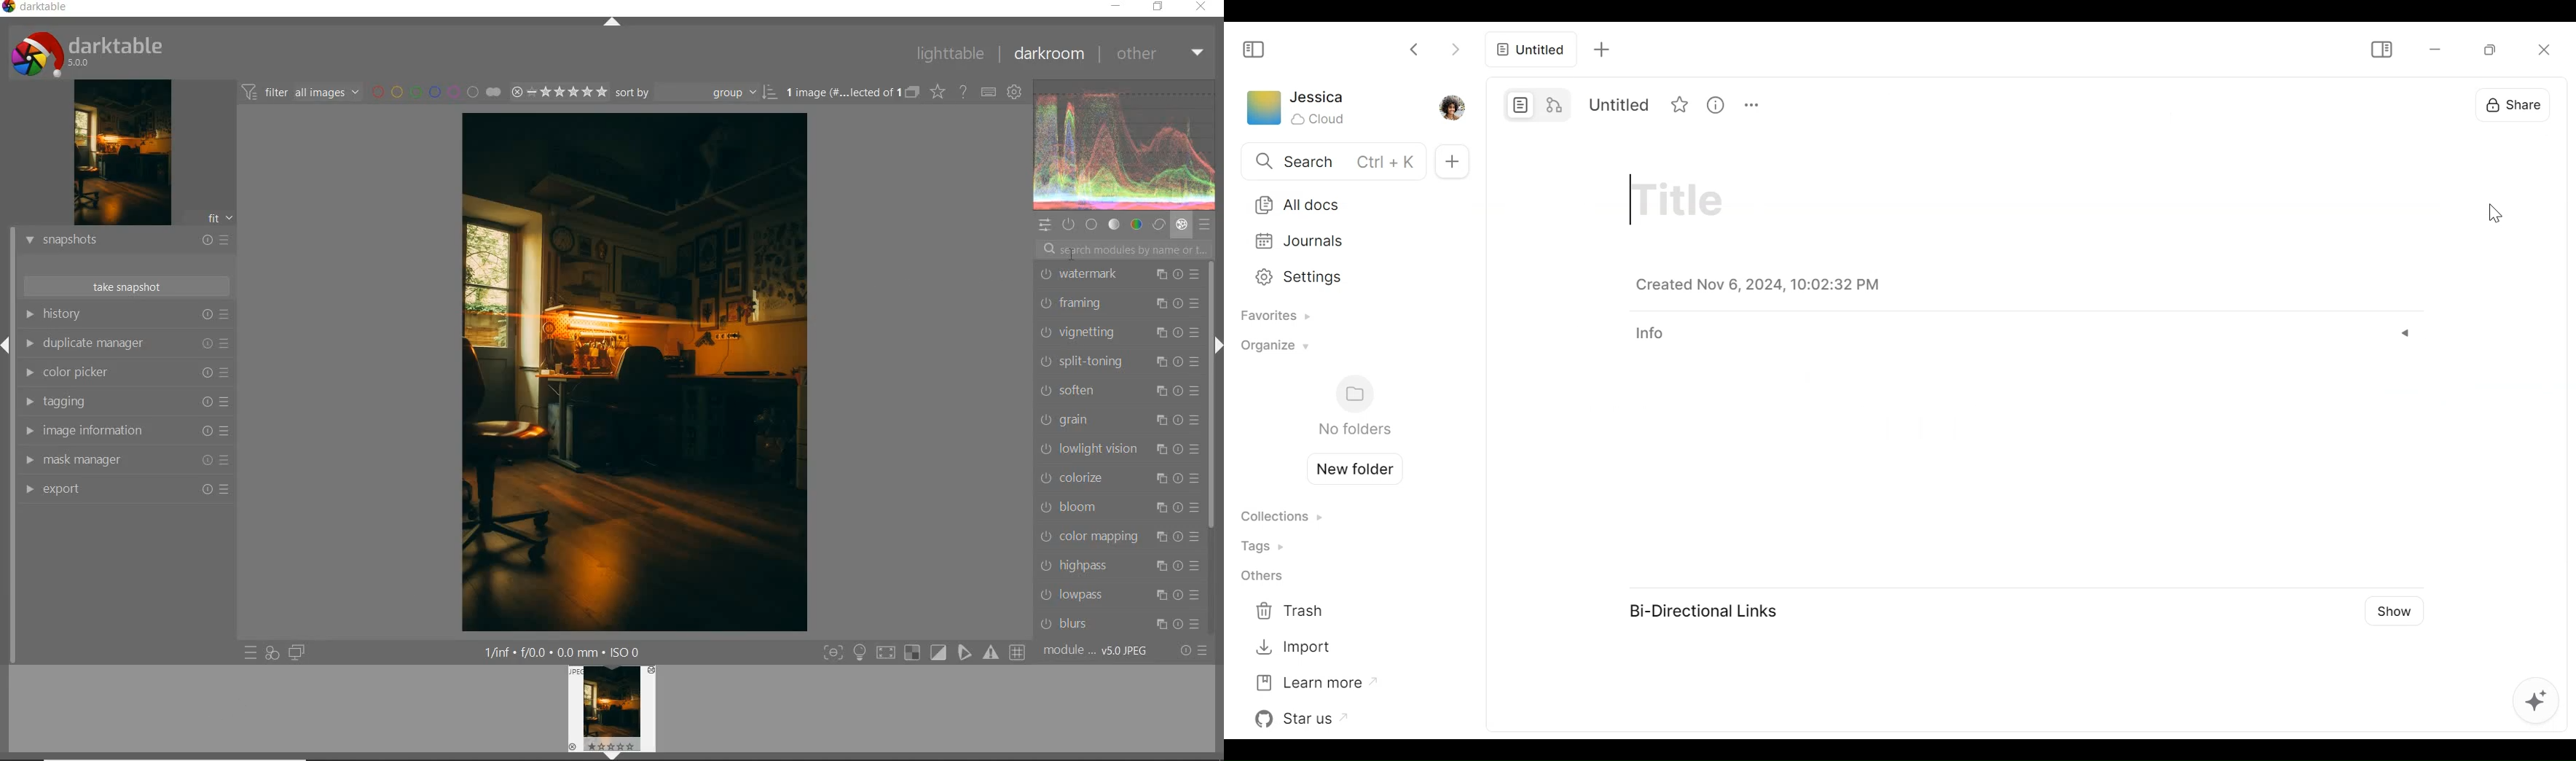  Describe the element at coordinates (1119, 448) in the screenshot. I see `lowlight vision` at that location.